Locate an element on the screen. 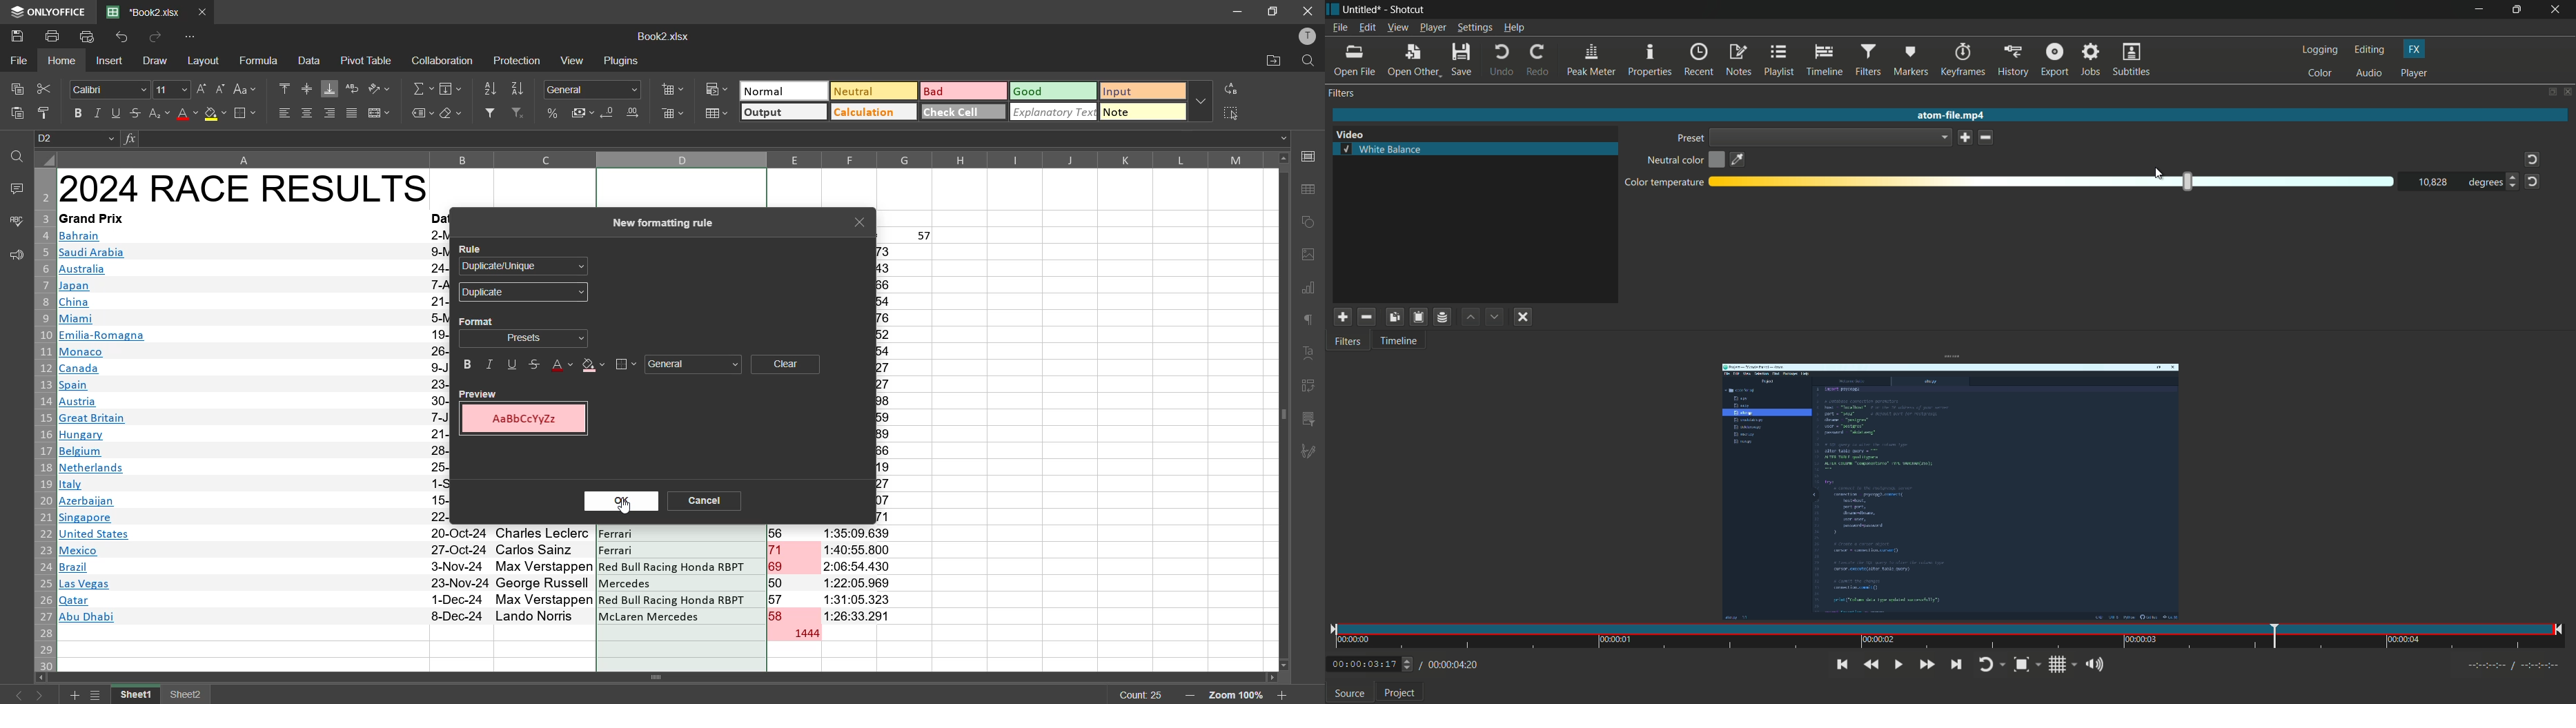  signature is located at coordinates (1309, 452).